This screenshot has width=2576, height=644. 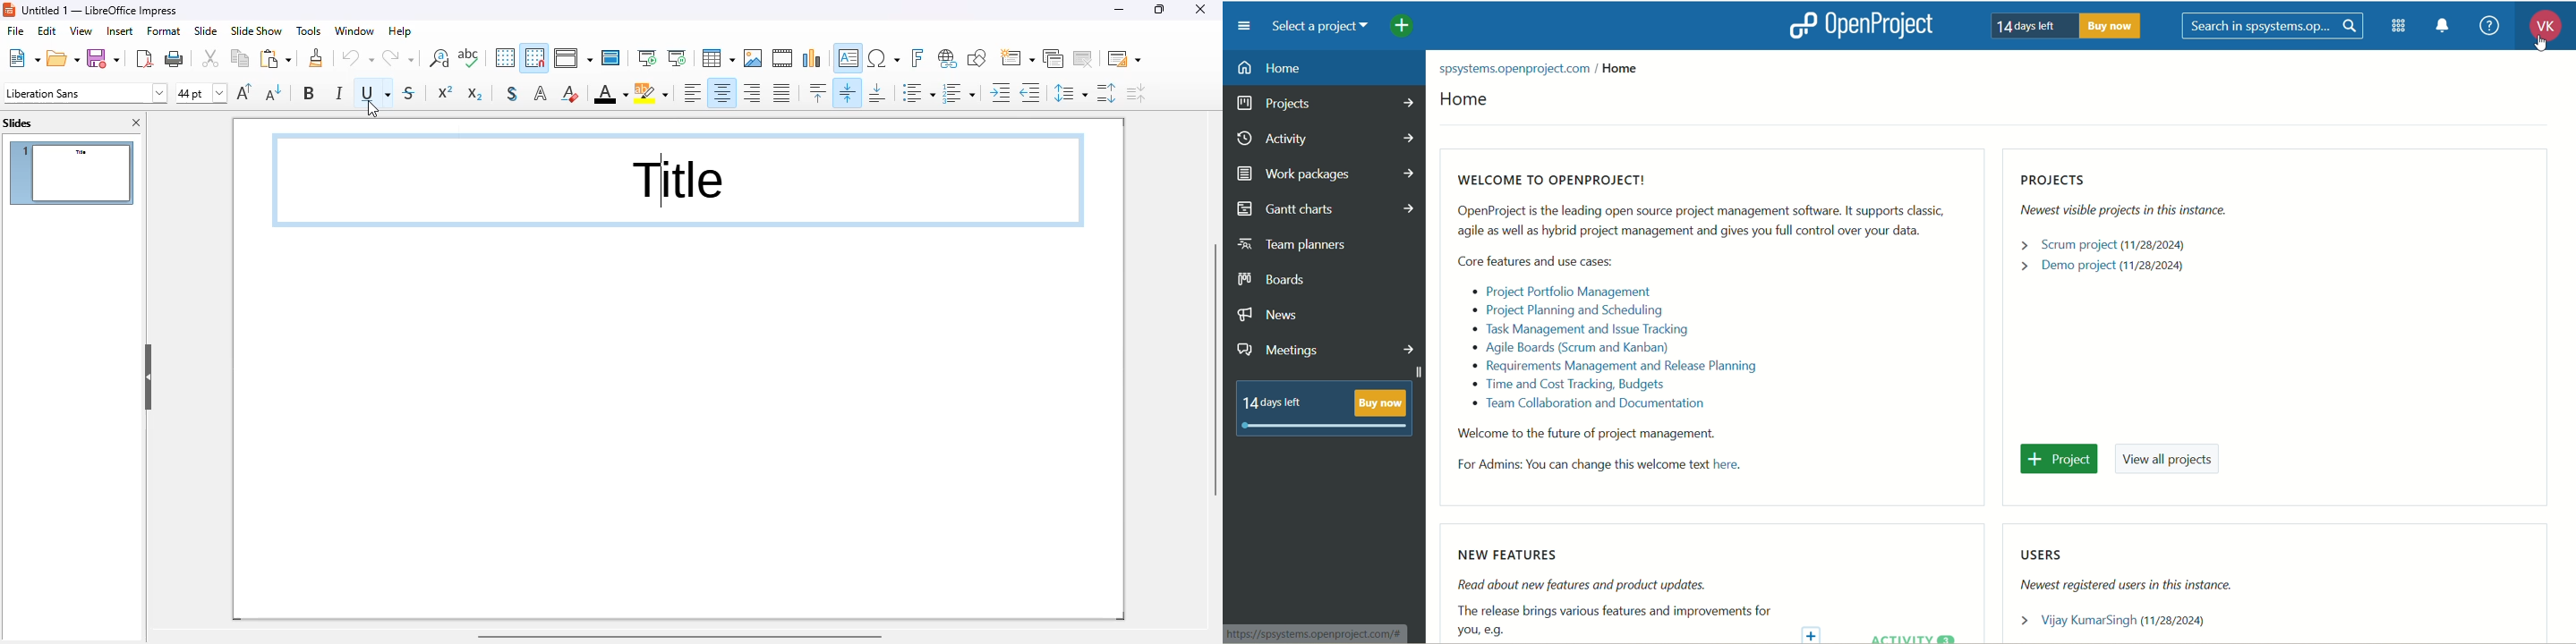 What do you see at coordinates (1001, 93) in the screenshot?
I see `increase indent` at bounding box center [1001, 93].